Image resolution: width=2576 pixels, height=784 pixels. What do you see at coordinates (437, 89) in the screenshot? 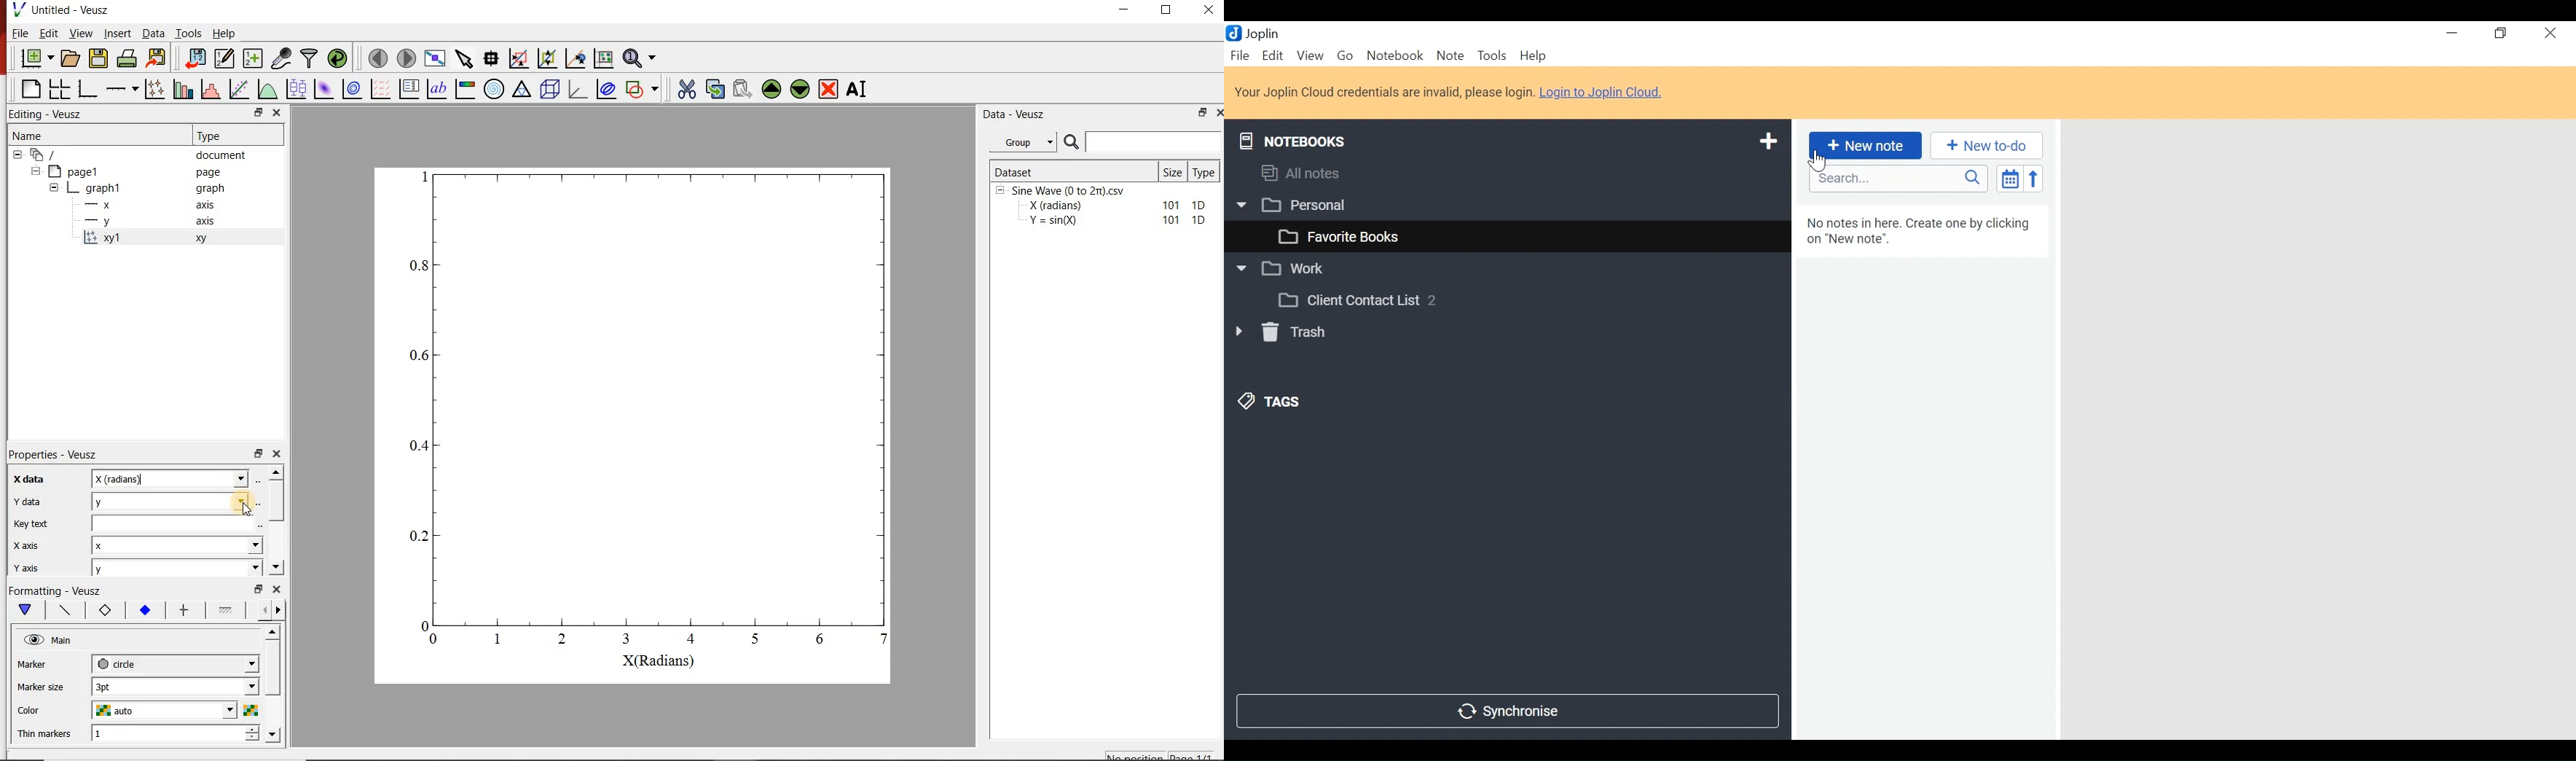
I see `text label` at bounding box center [437, 89].